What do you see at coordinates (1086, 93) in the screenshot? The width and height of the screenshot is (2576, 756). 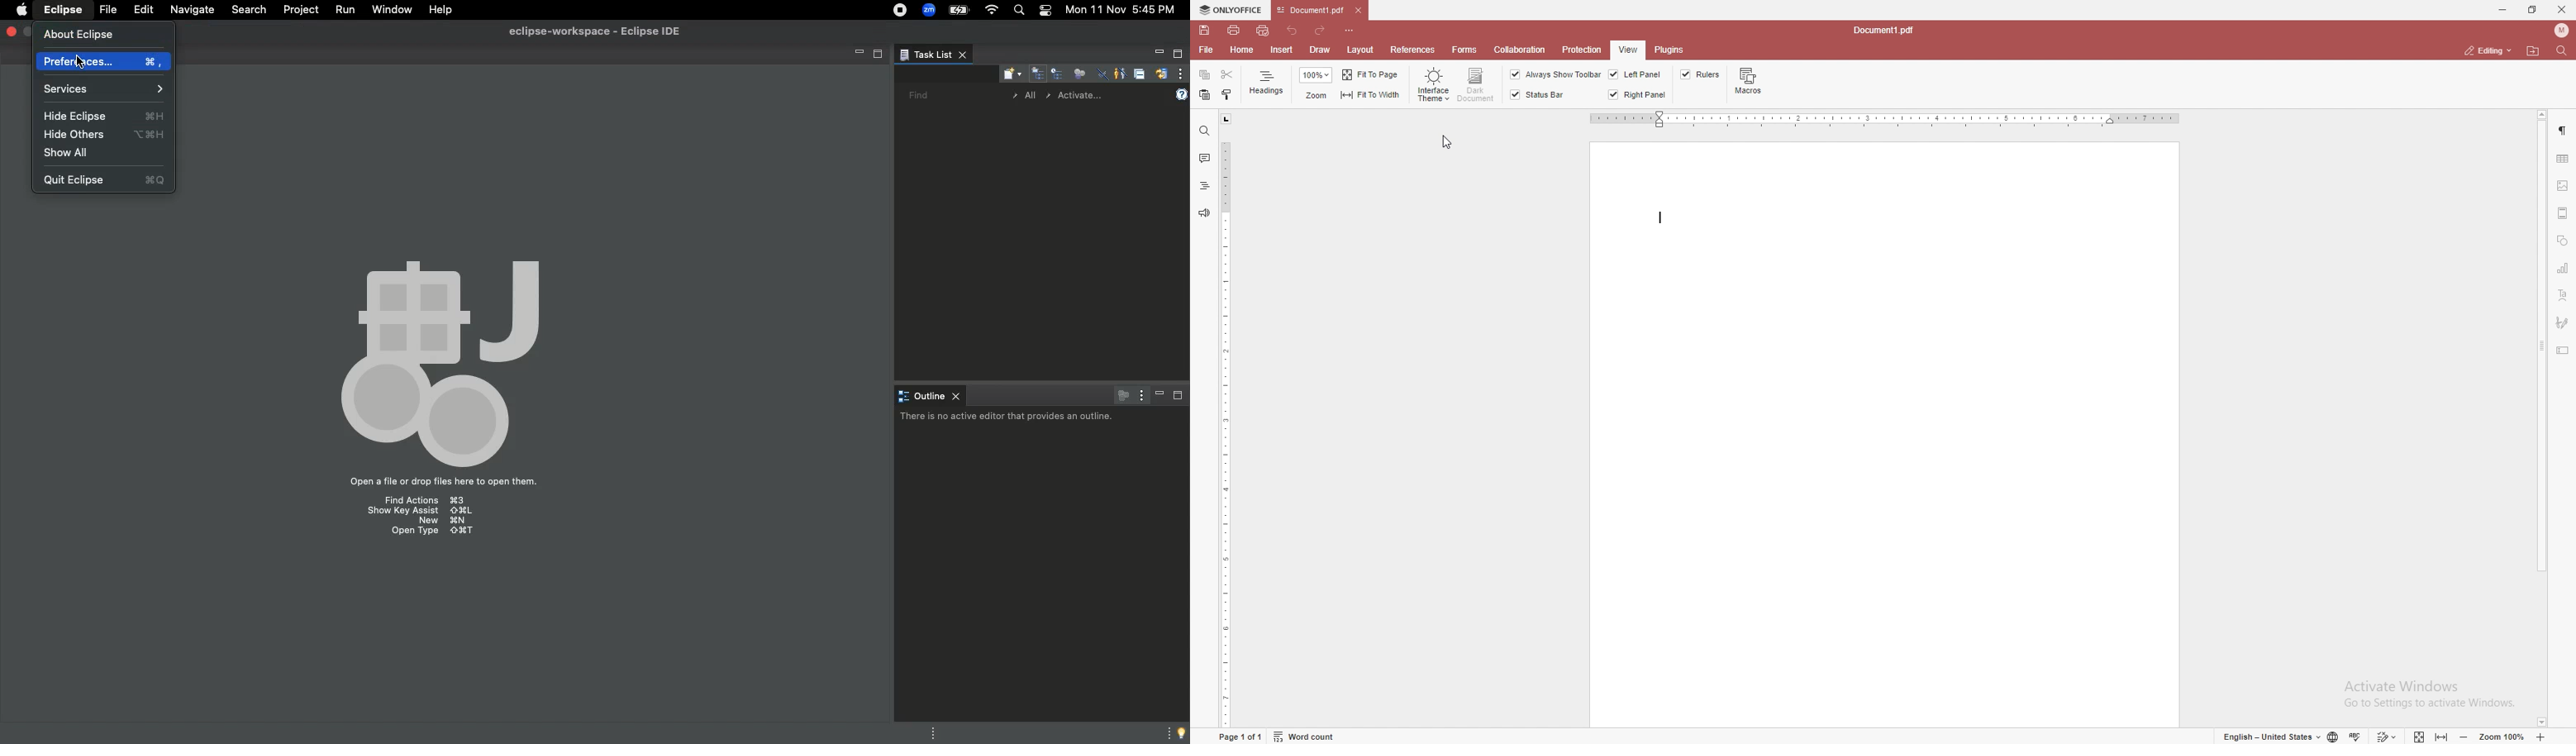 I see `Activate` at bounding box center [1086, 93].